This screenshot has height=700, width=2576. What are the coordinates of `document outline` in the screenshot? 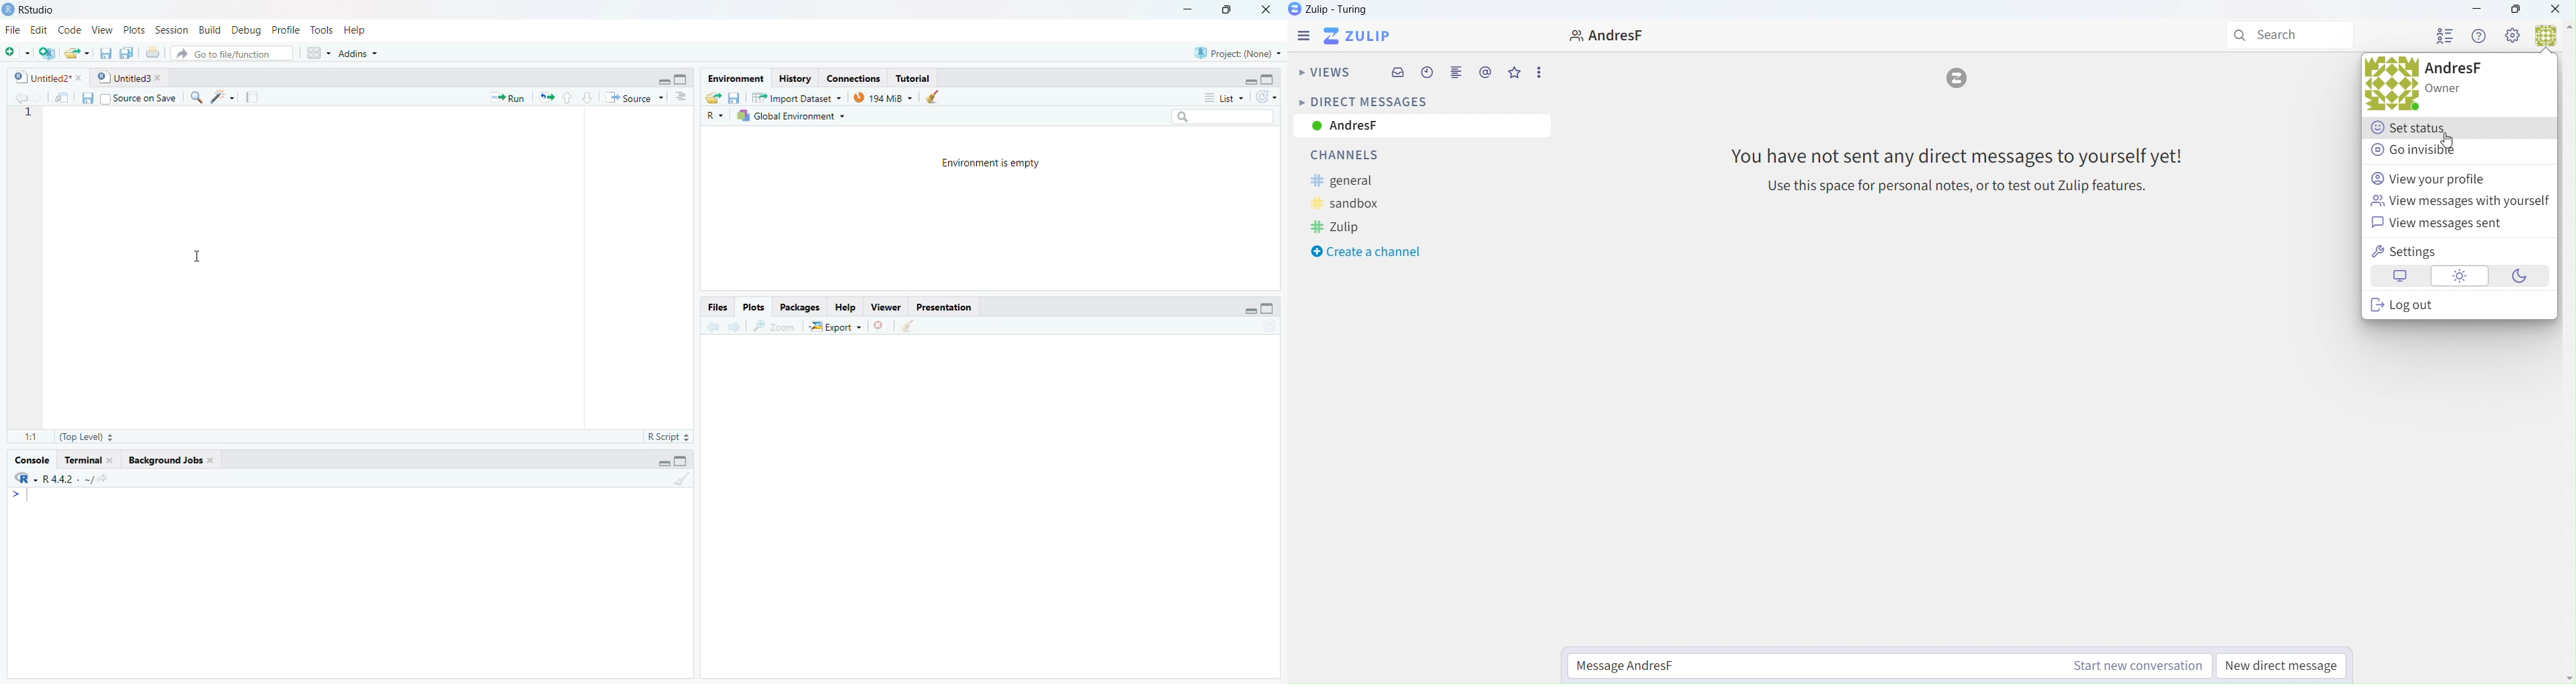 It's located at (682, 98).